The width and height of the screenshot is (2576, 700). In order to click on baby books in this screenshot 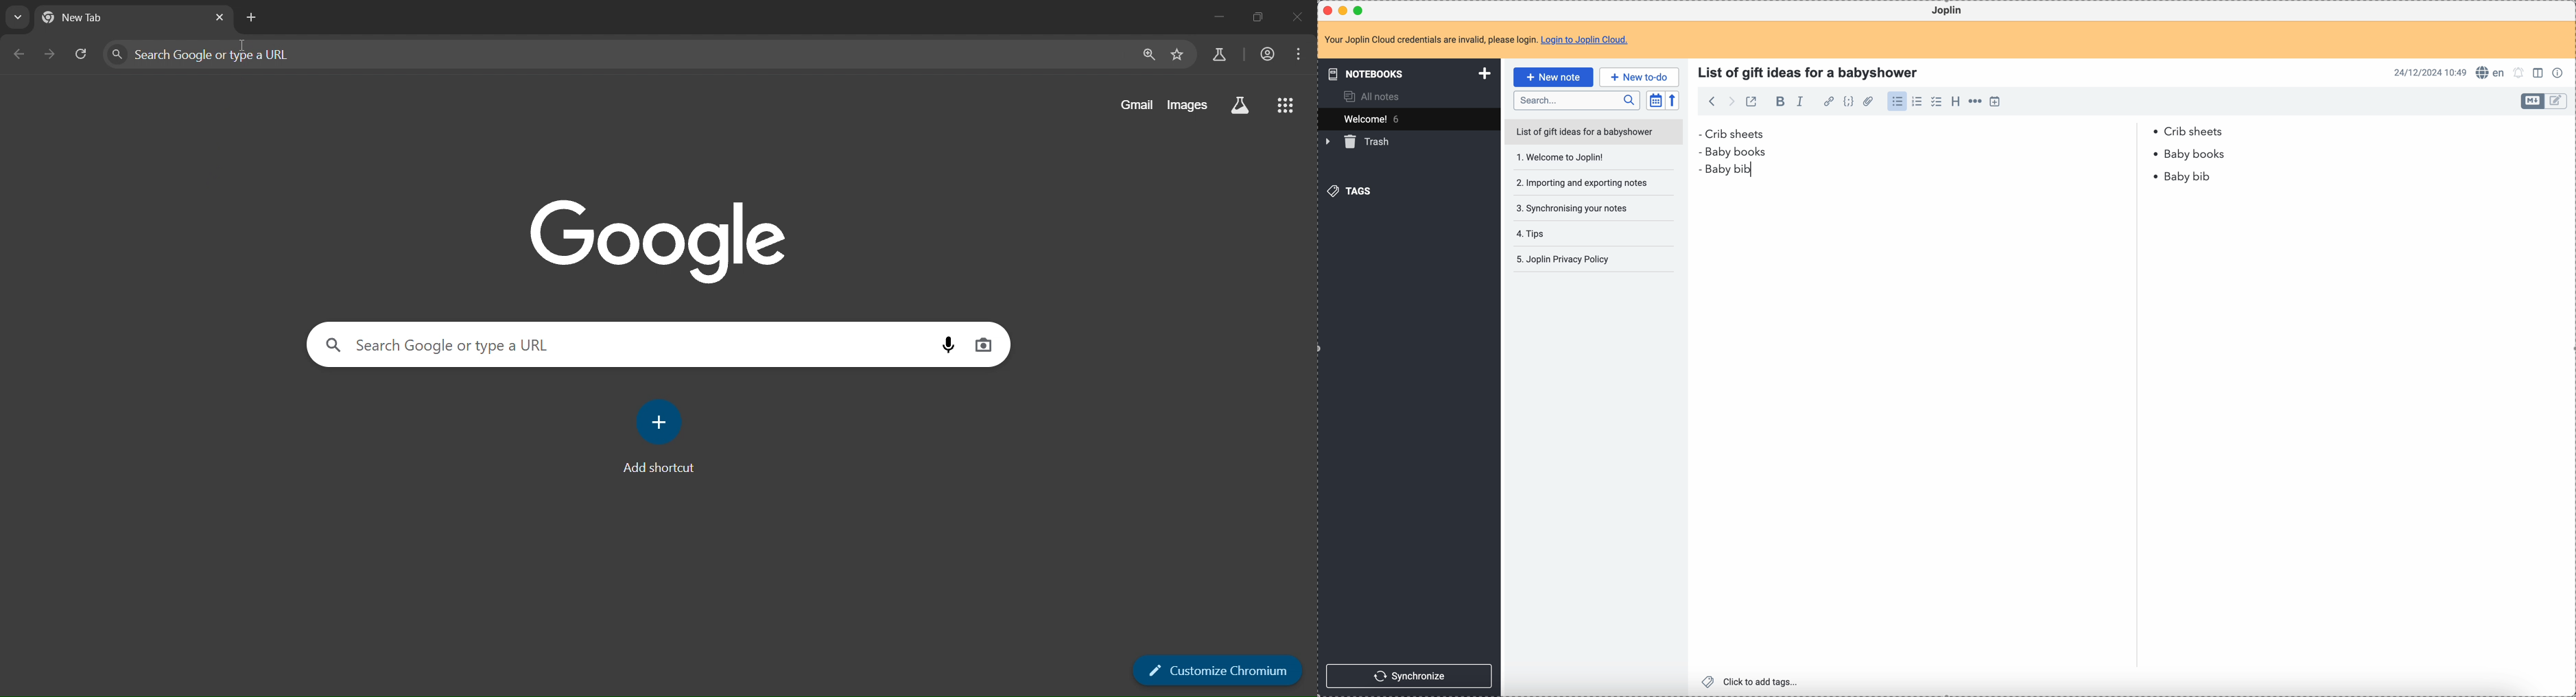, I will do `click(1742, 153)`.